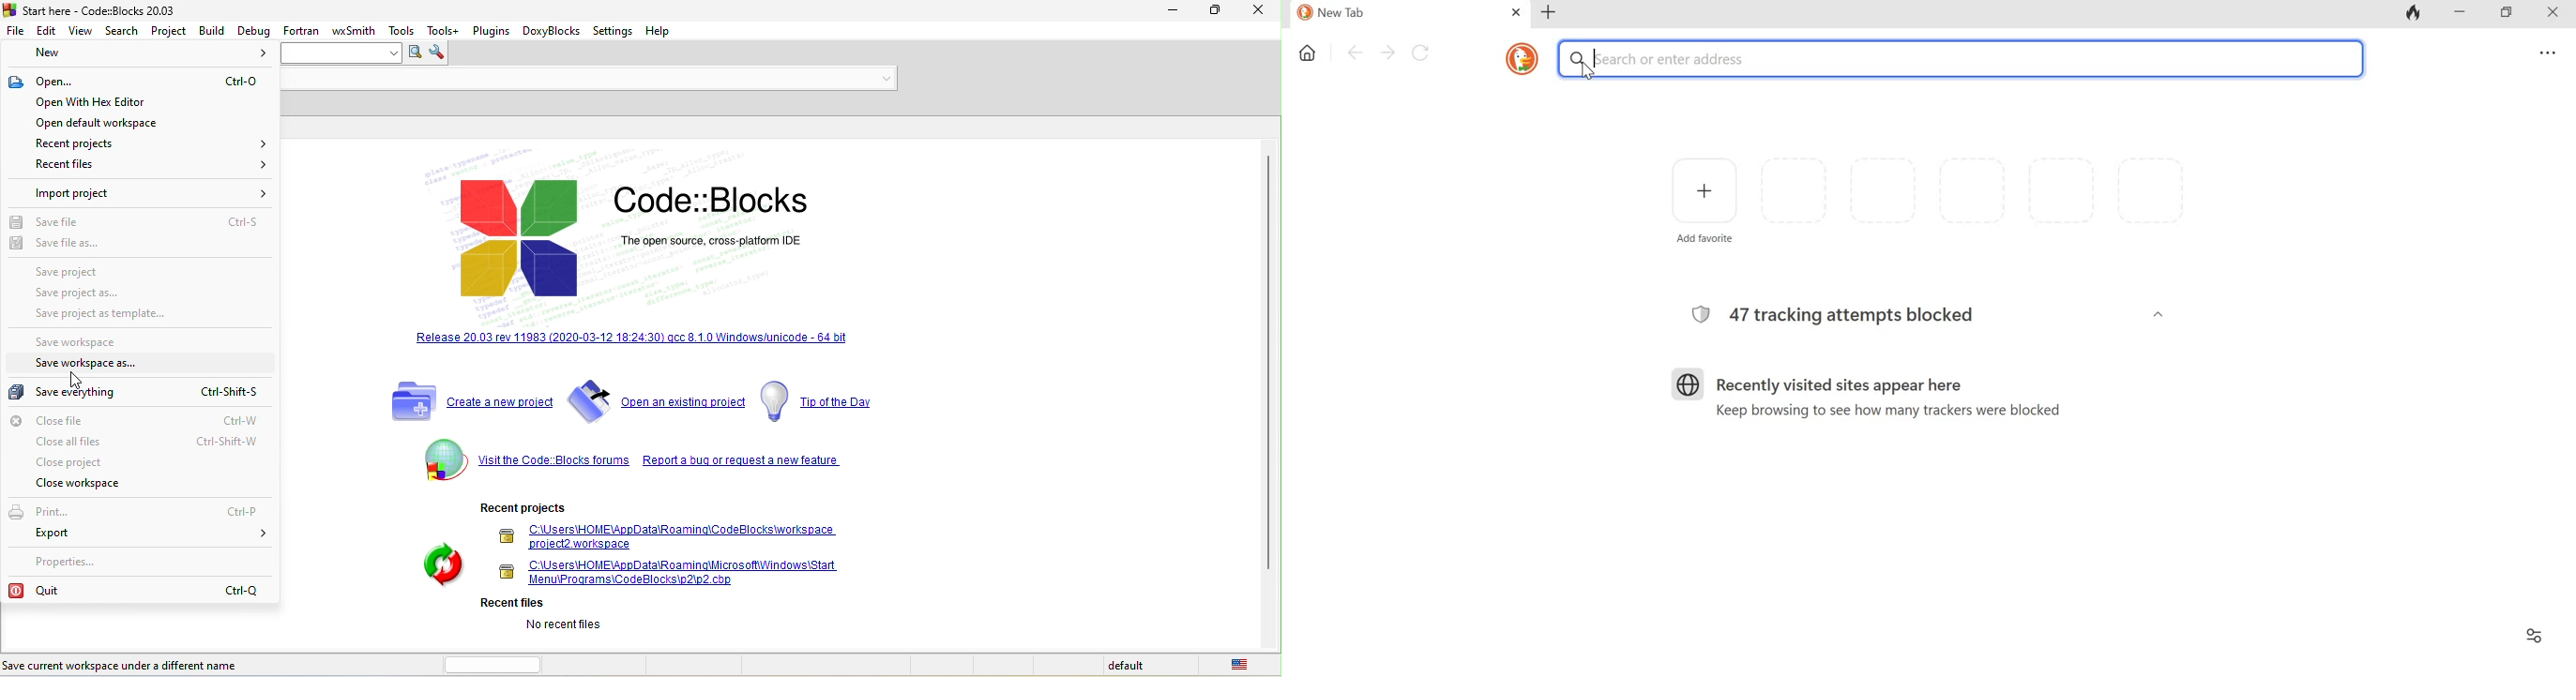 The width and height of the screenshot is (2576, 700). I want to click on plugins, so click(491, 29).